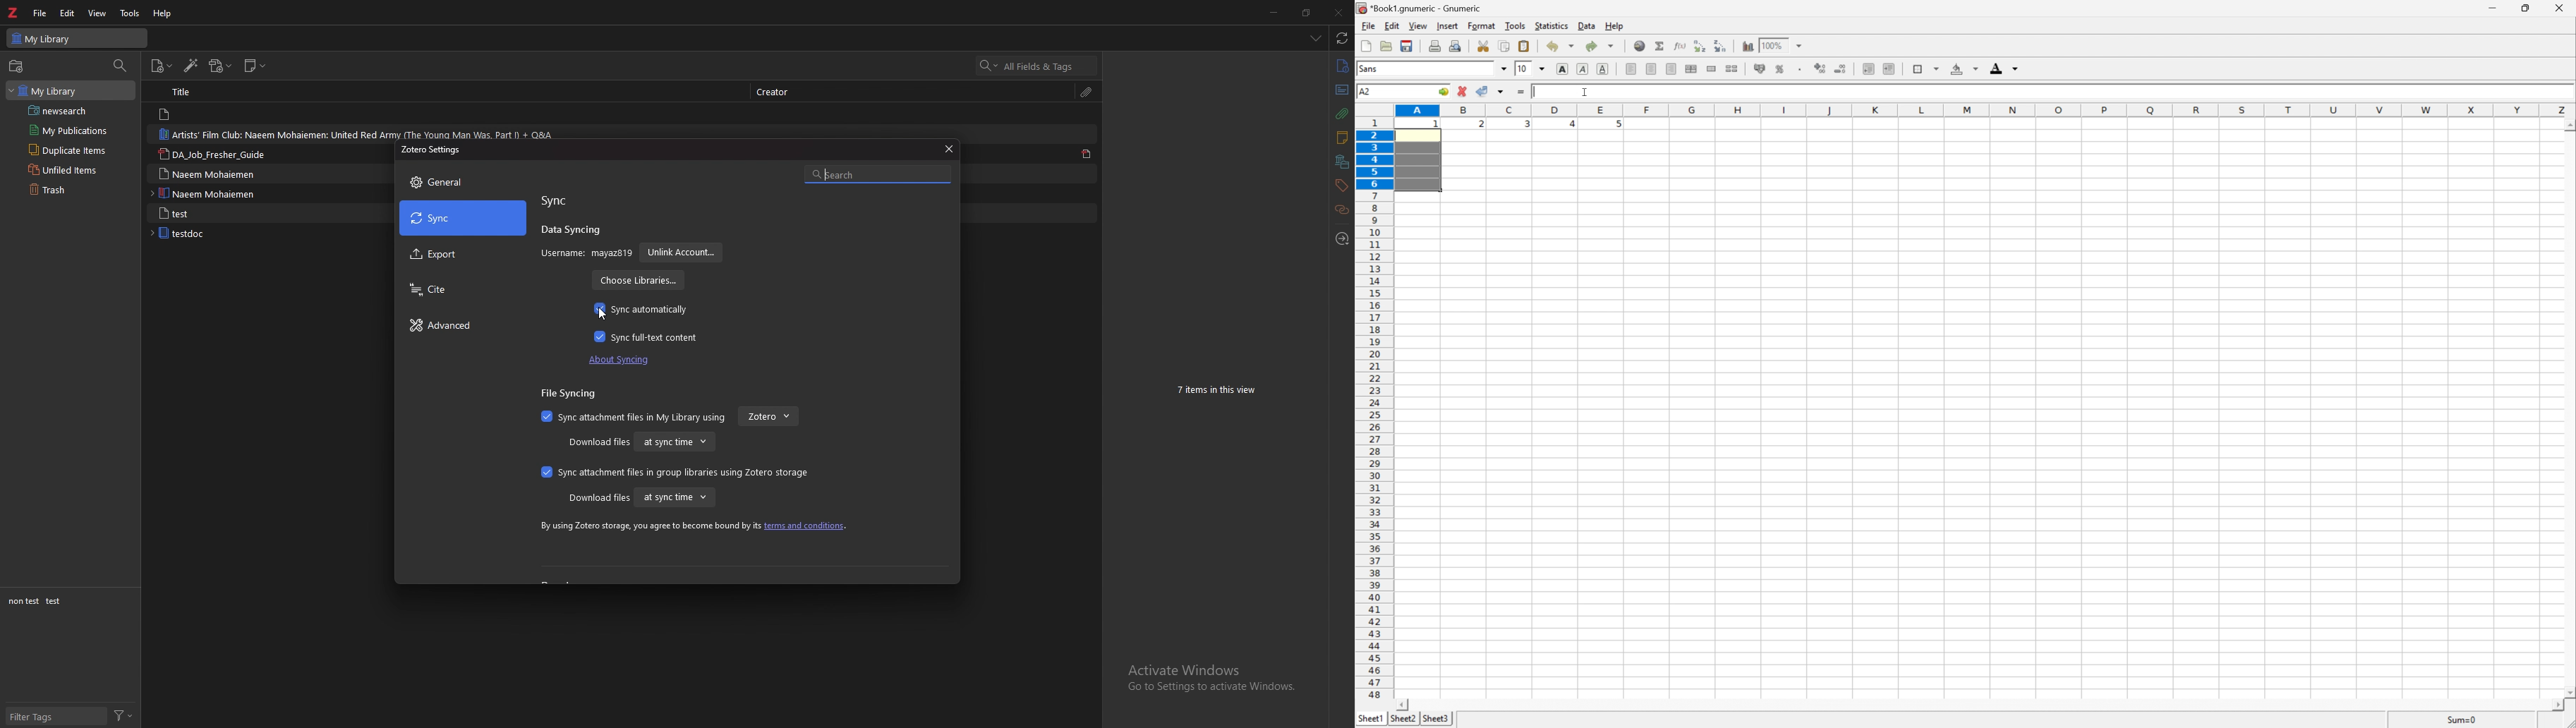 The image size is (2576, 728). Describe the element at coordinates (1839, 69) in the screenshot. I see `decrease number of decimals displayed` at that location.